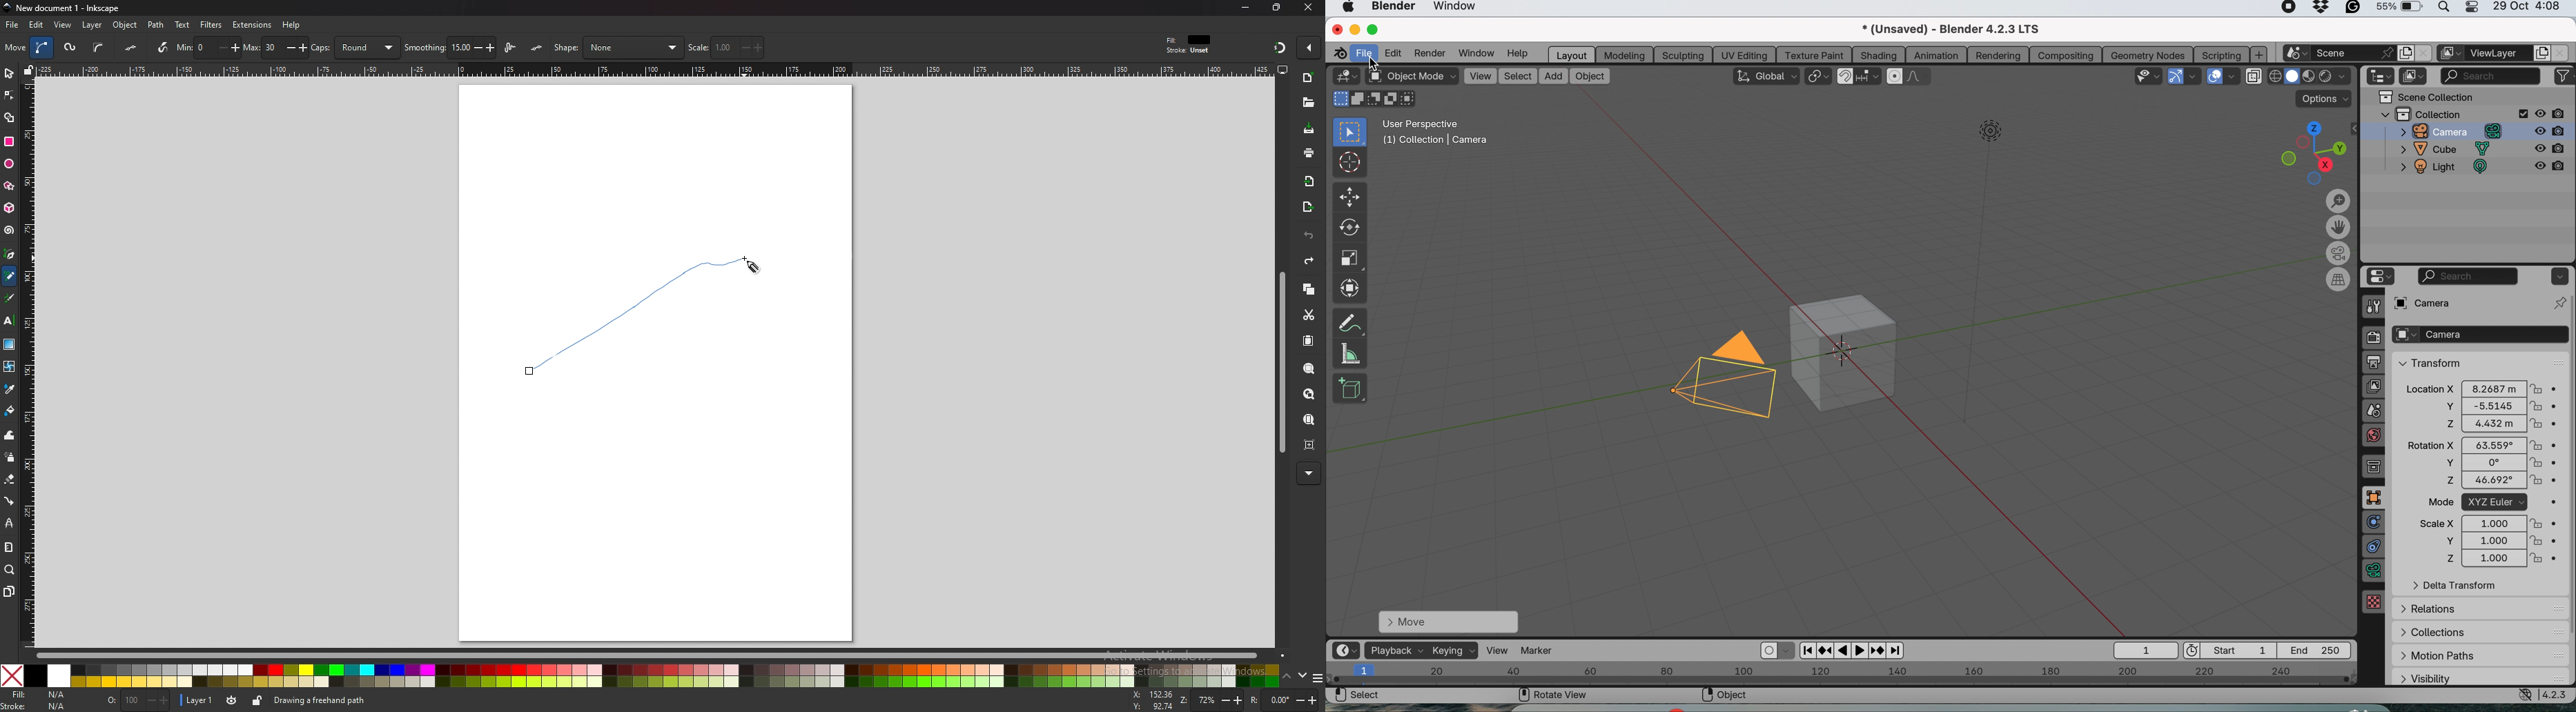 The image size is (2576, 728). I want to click on transform orientation, so click(1766, 76).